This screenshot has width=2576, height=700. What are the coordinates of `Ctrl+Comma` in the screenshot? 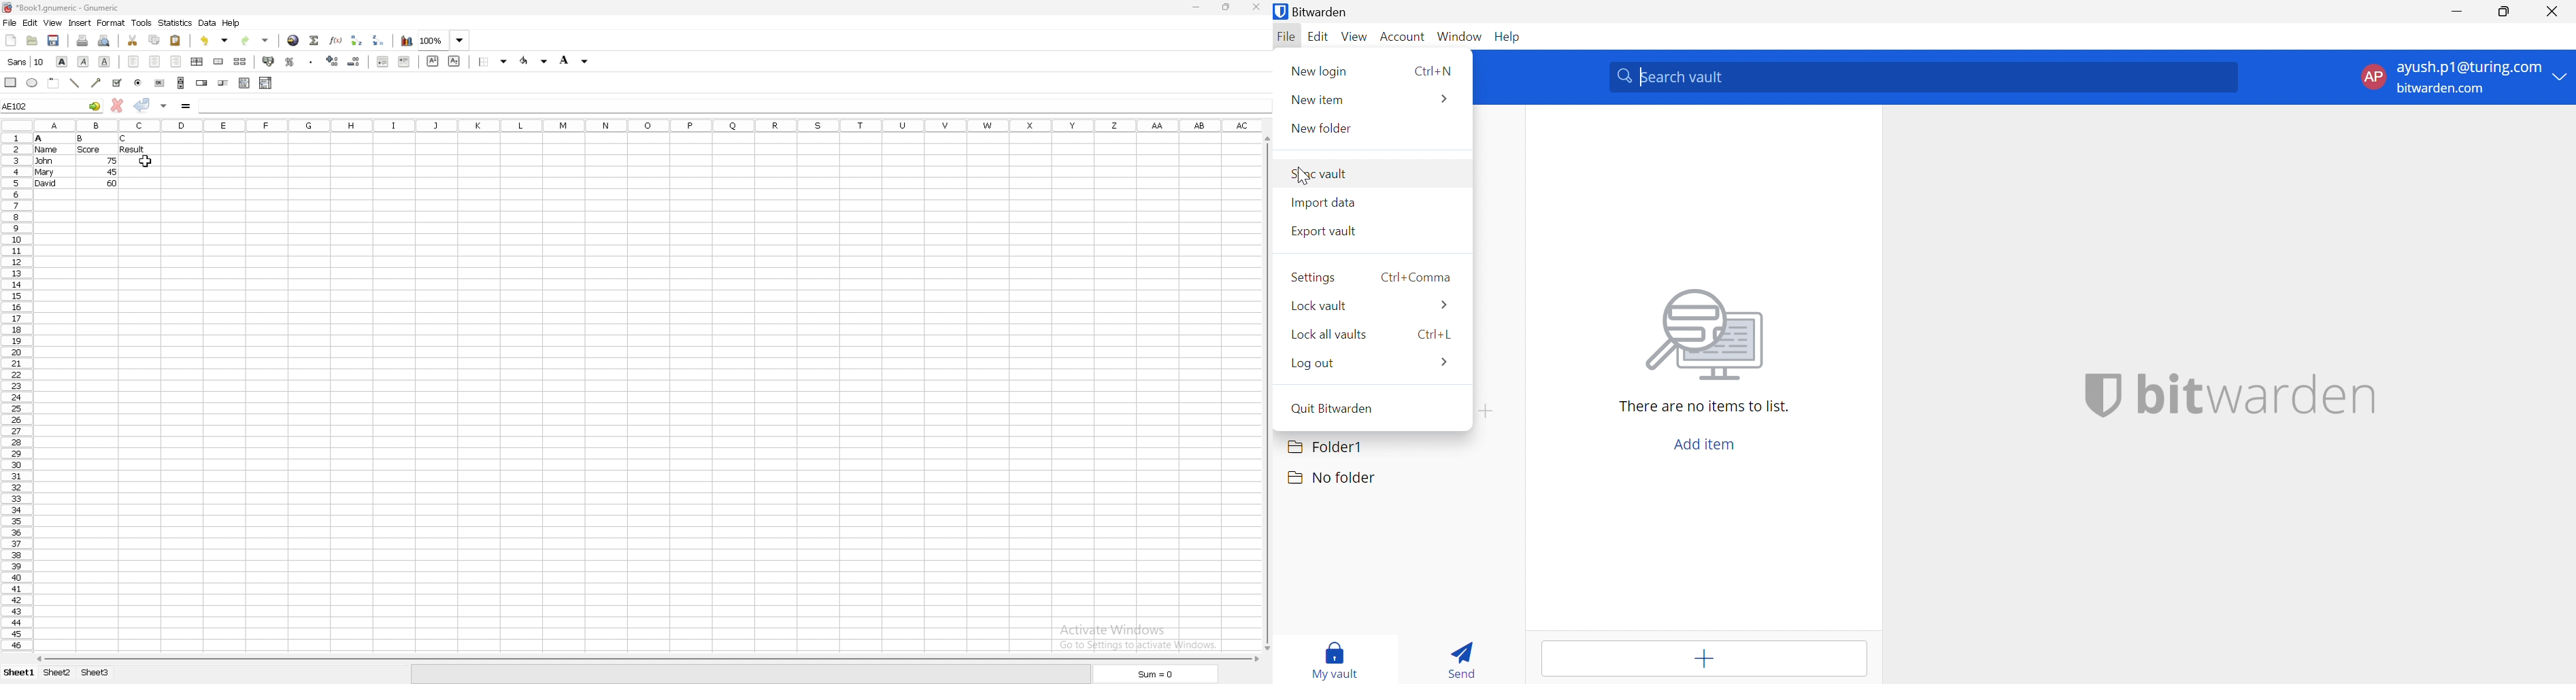 It's located at (1416, 277).